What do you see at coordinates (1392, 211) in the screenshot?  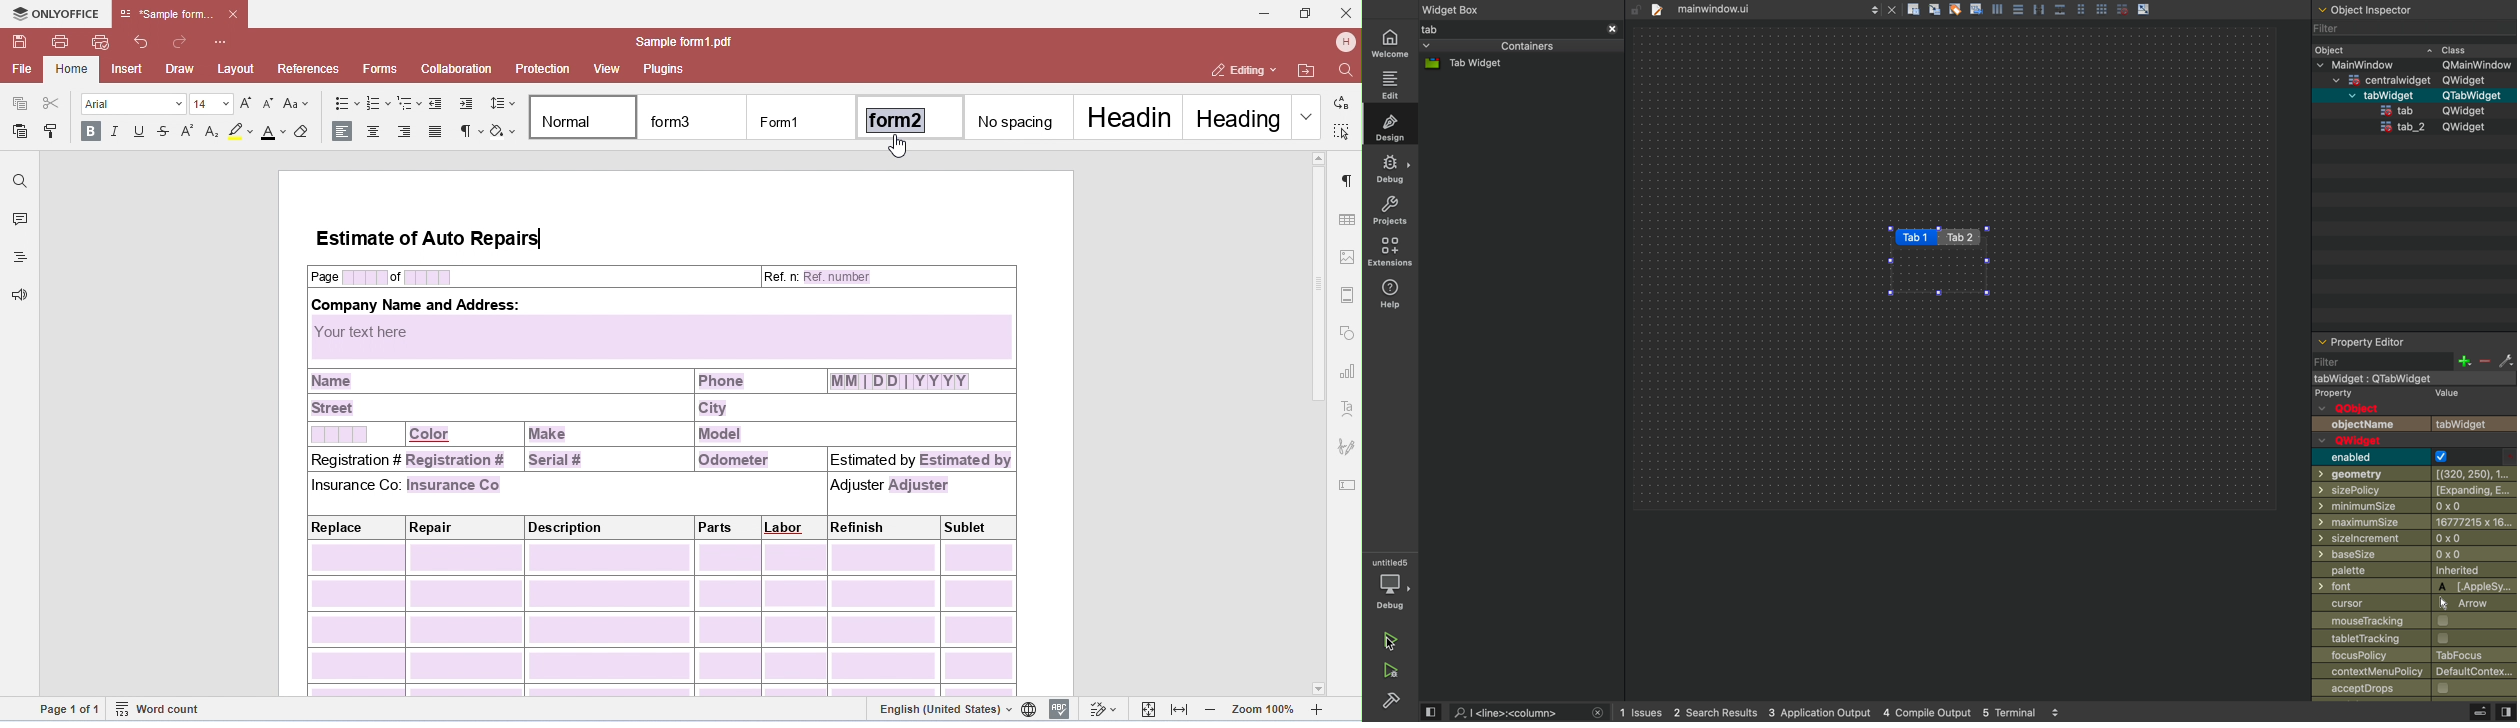 I see `projects` at bounding box center [1392, 211].